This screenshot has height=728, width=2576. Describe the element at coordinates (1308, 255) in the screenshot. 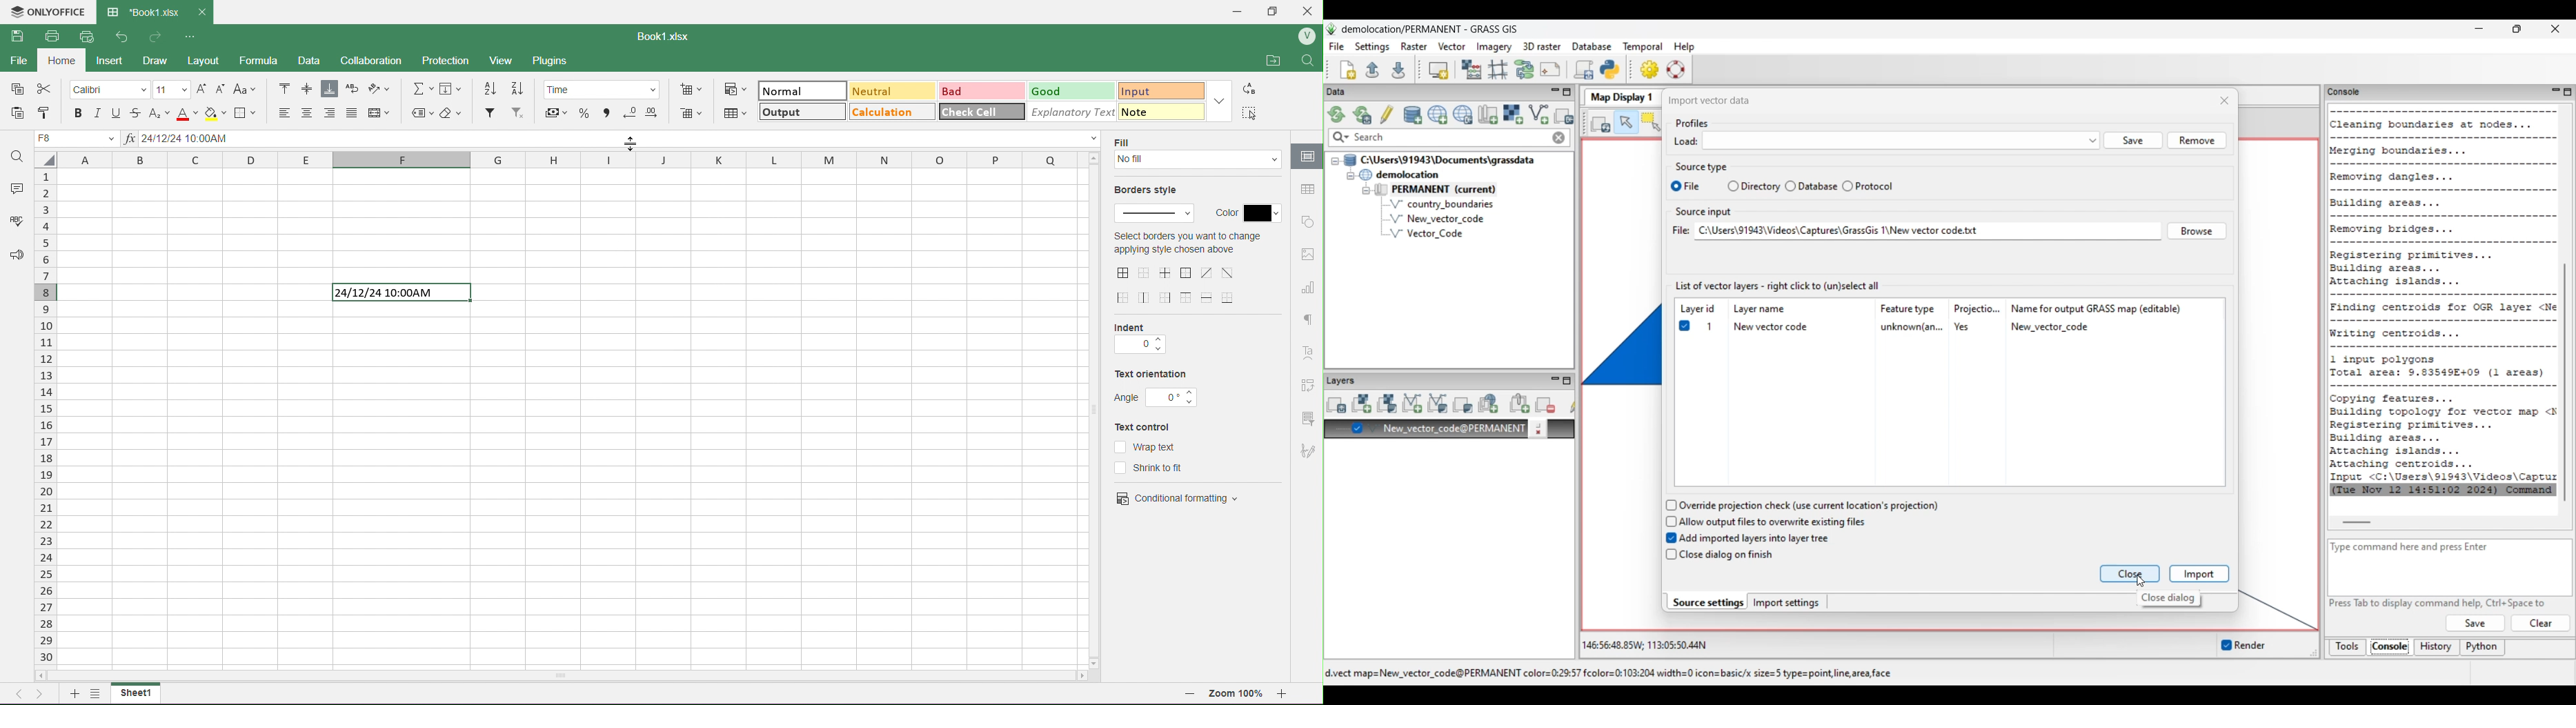

I see `photos` at that location.